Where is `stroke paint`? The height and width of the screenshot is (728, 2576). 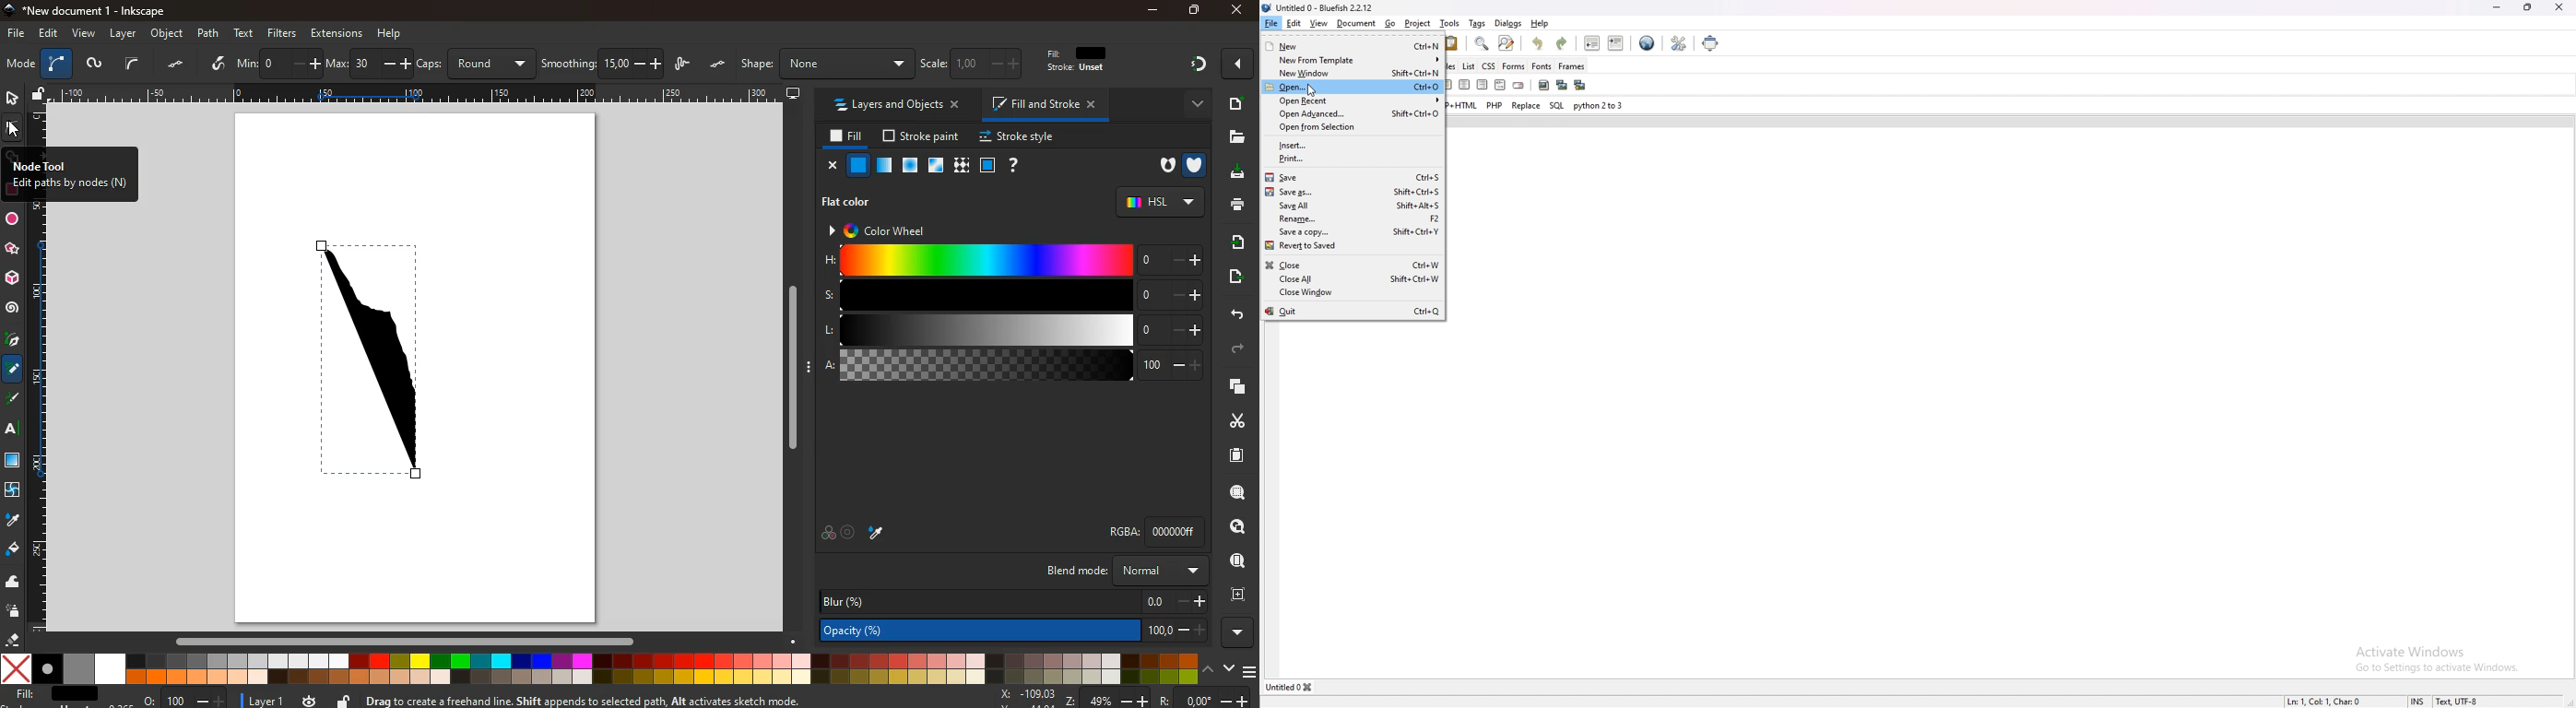 stroke paint is located at coordinates (923, 136).